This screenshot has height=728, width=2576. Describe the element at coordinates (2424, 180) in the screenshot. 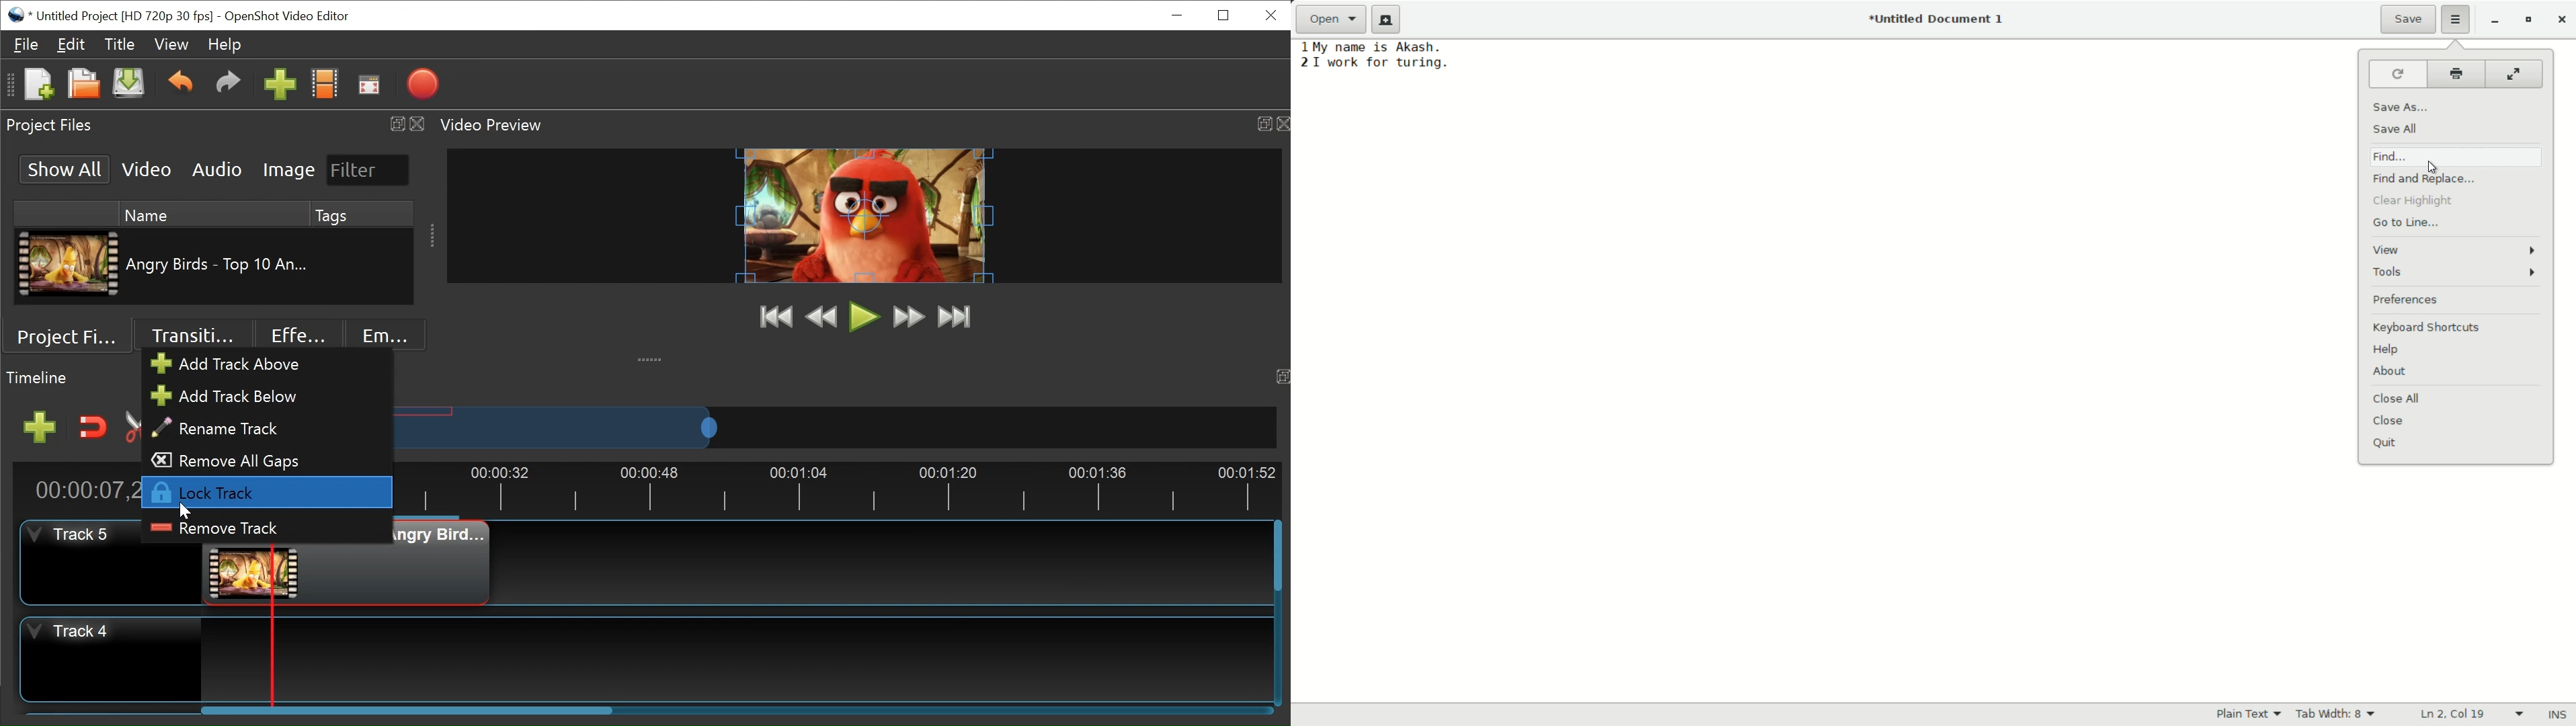

I see `find and replace` at that location.